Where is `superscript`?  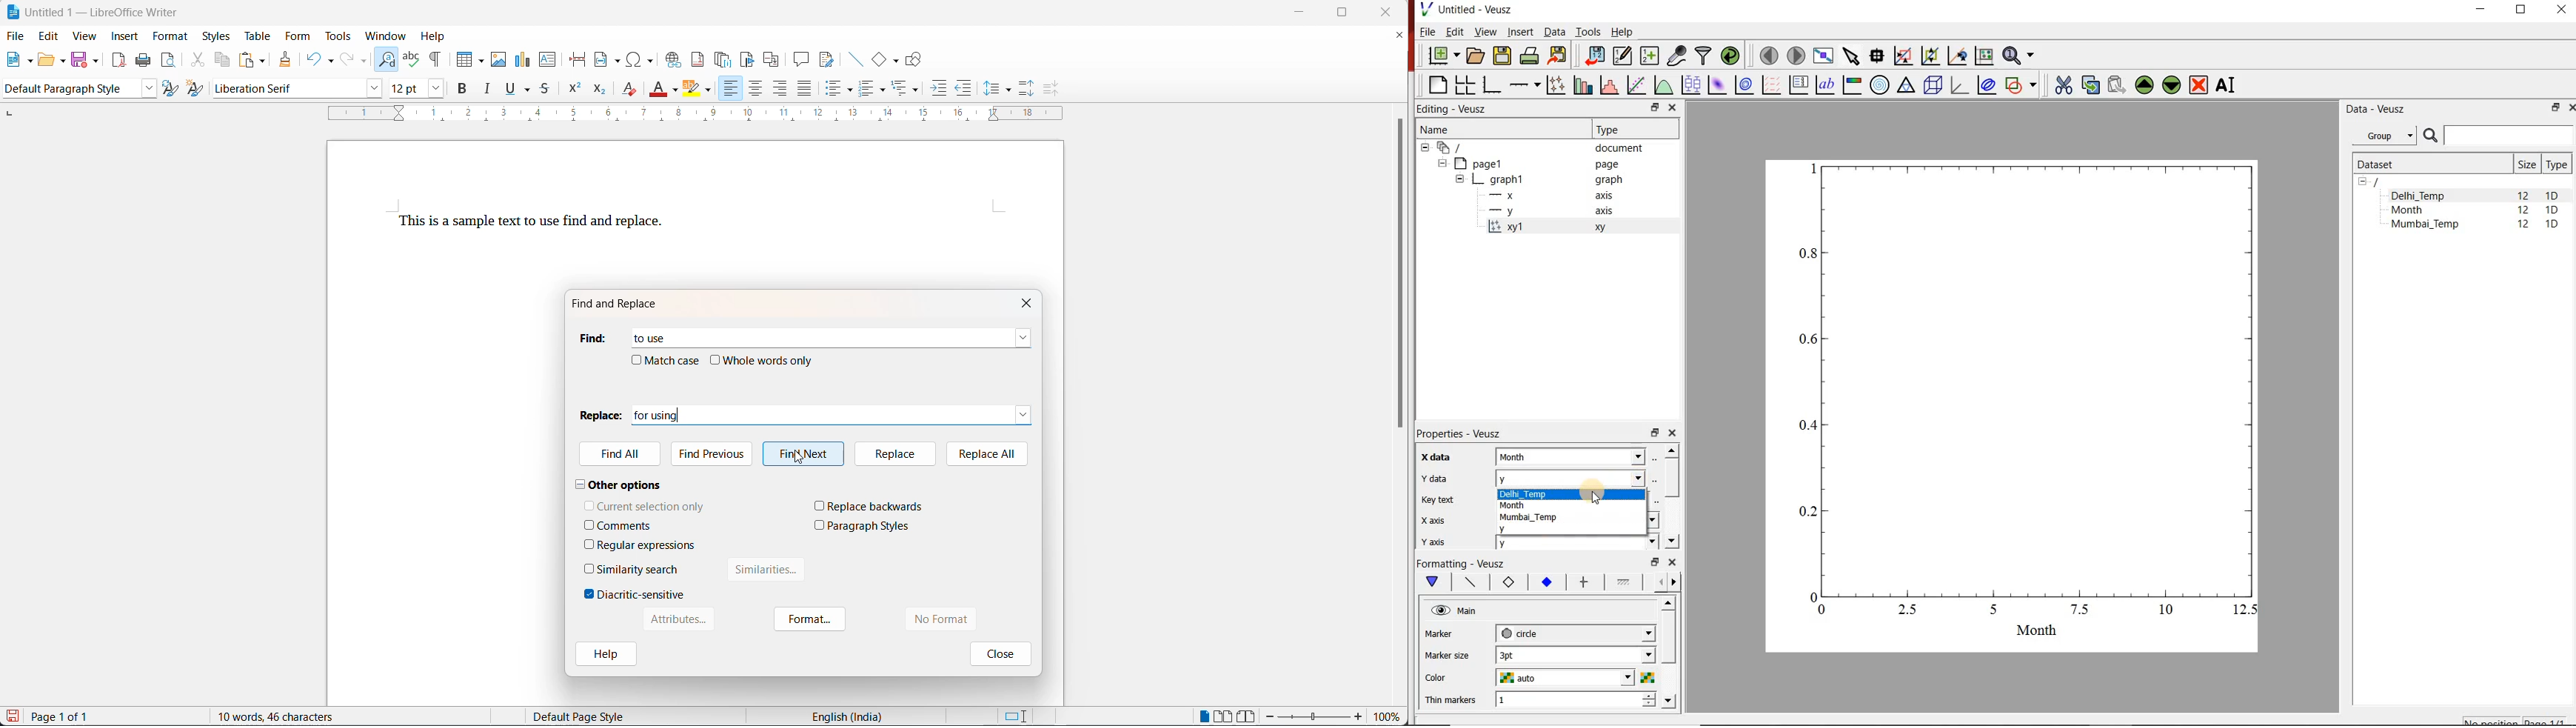
superscript is located at coordinates (574, 92).